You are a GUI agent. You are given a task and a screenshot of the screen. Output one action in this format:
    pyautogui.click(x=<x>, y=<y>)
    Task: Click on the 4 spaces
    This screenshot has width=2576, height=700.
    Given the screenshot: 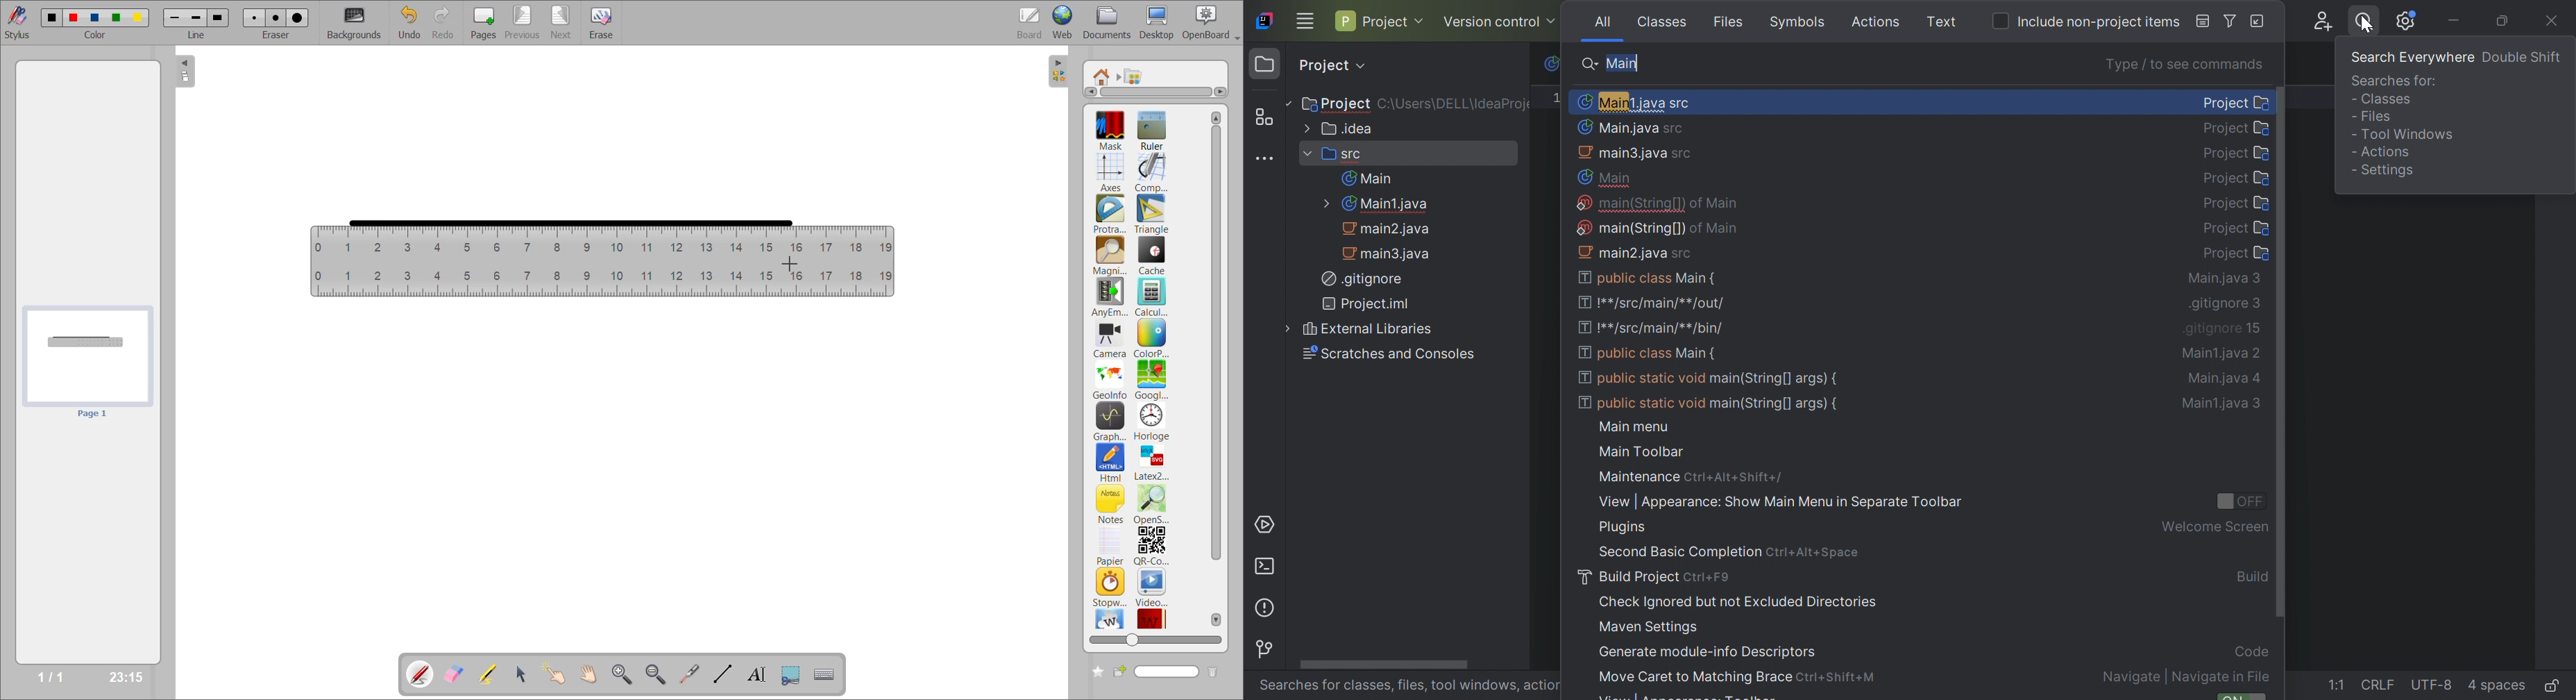 What is the action you would take?
    pyautogui.click(x=2496, y=686)
    